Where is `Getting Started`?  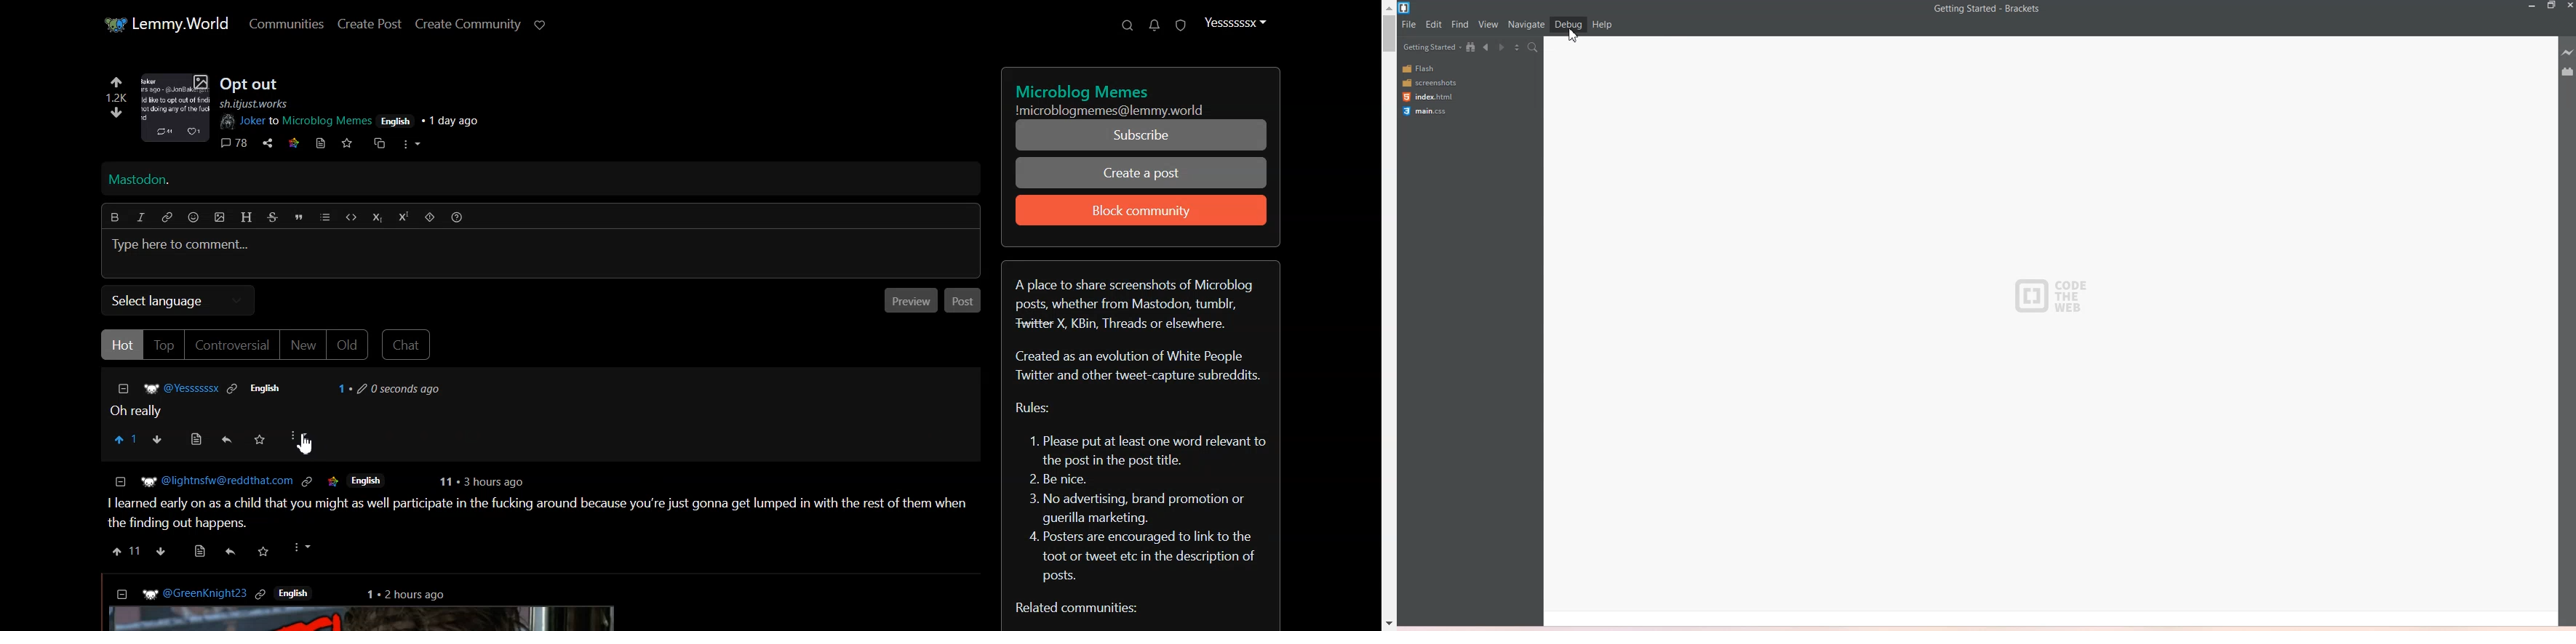 Getting Started is located at coordinates (1432, 47).